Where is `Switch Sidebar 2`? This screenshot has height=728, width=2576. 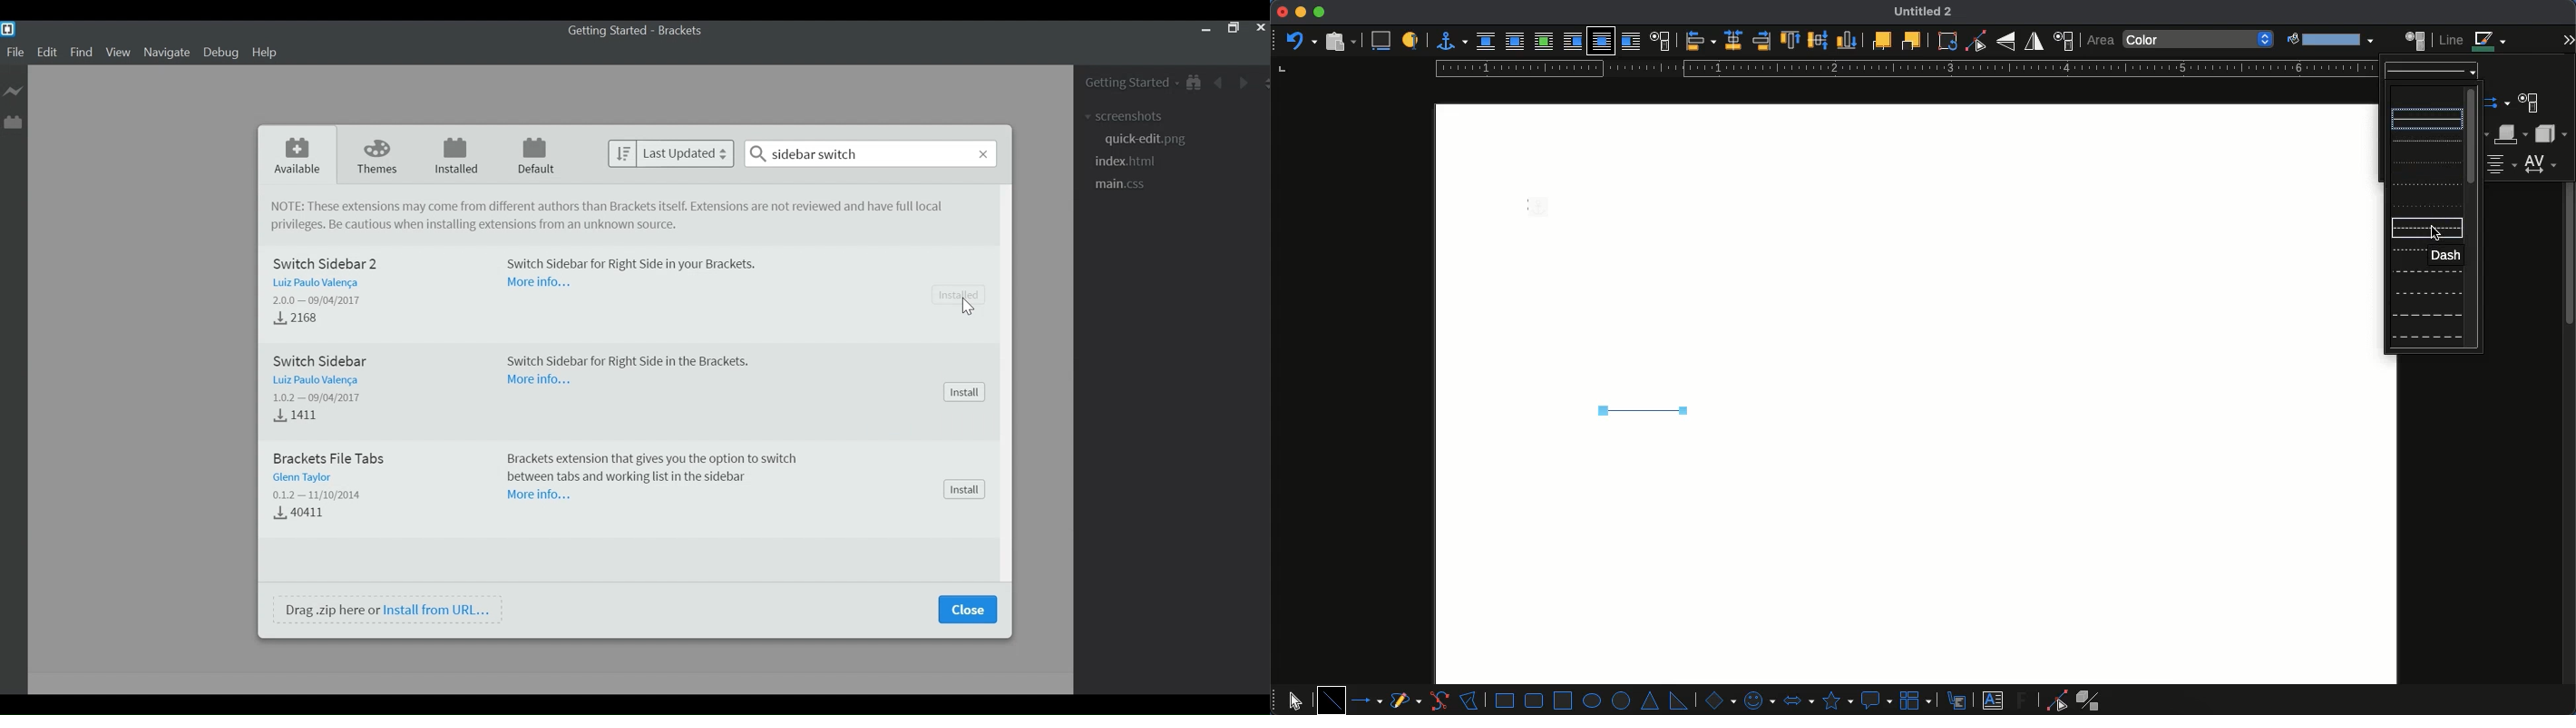 Switch Sidebar 2 is located at coordinates (332, 262).